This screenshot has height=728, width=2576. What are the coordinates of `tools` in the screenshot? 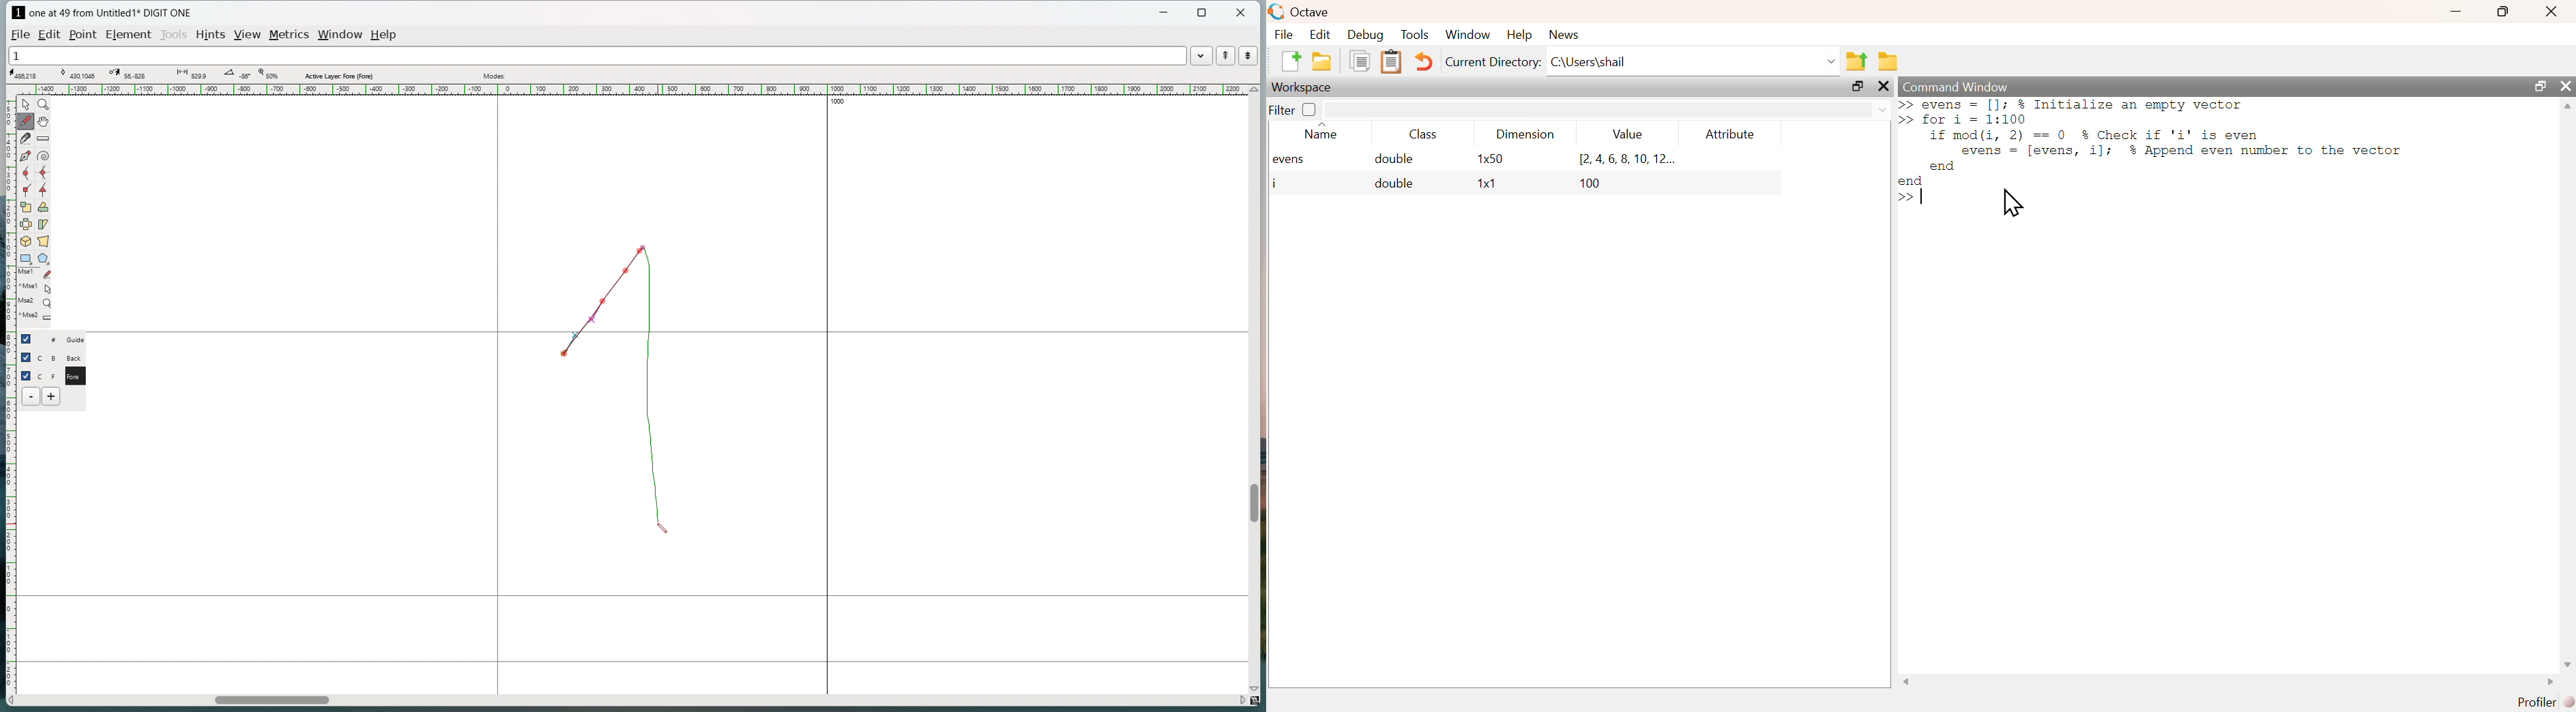 It's located at (173, 36).